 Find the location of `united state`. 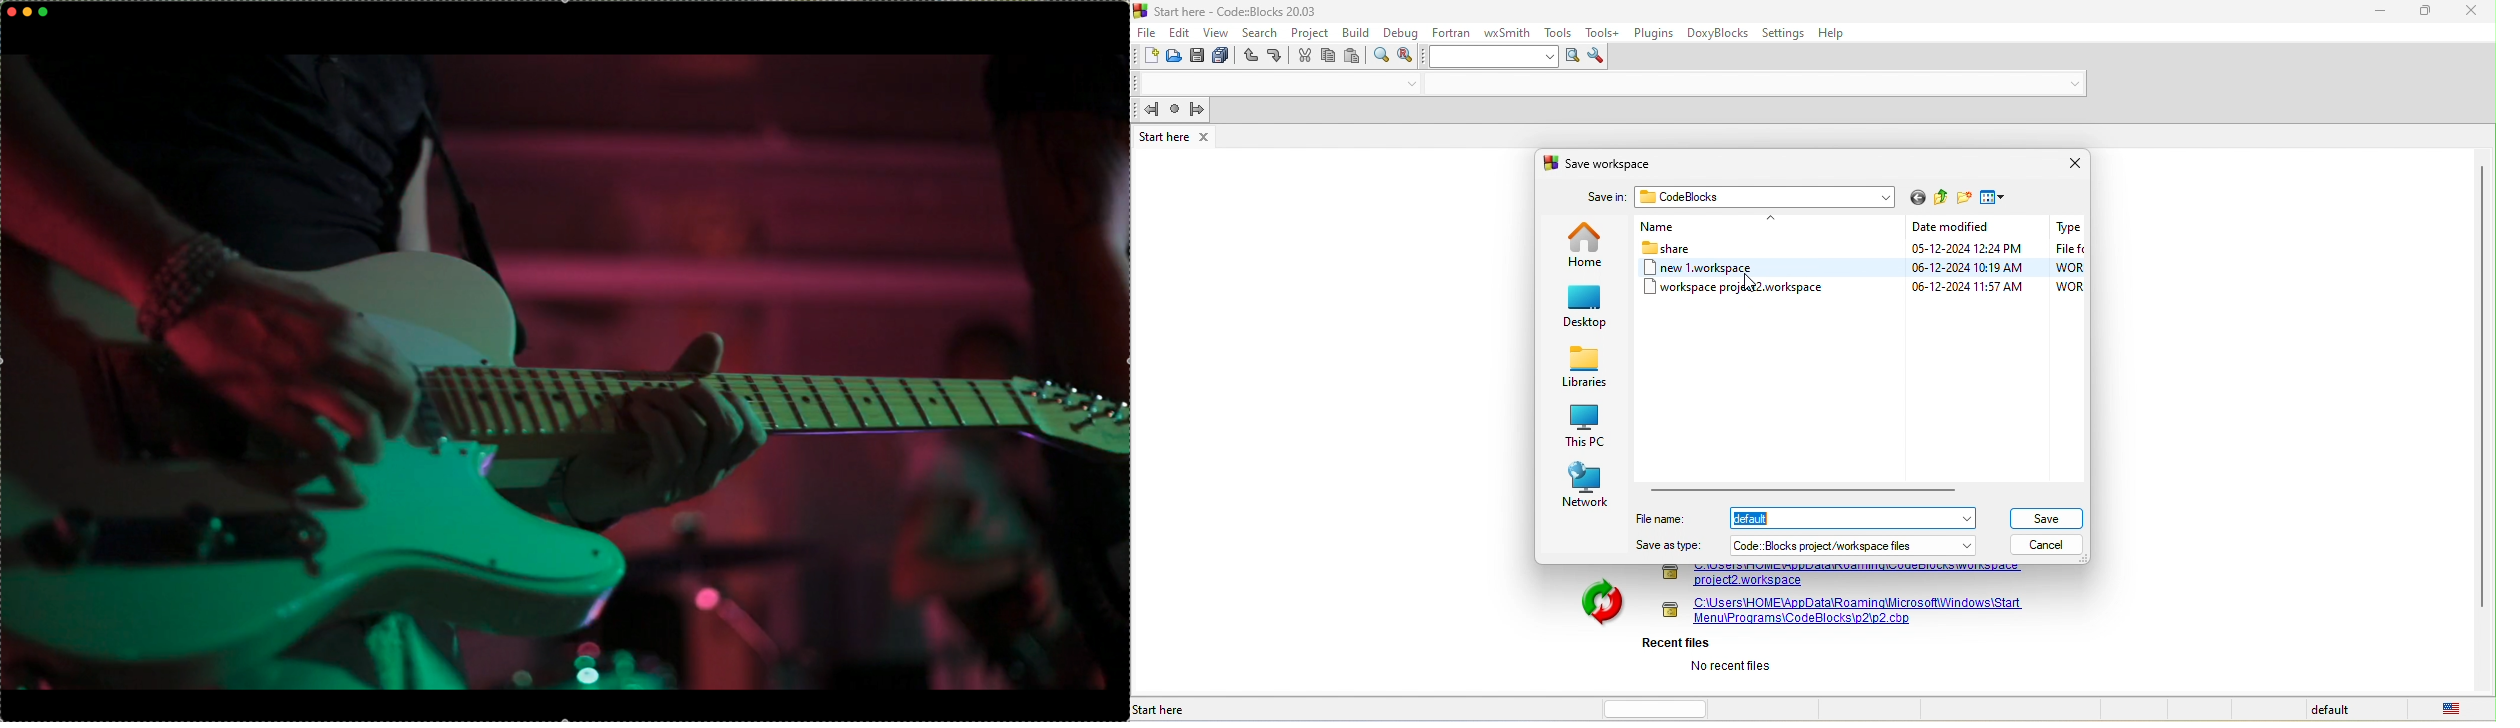

united state is located at coordinates (2455, 709).